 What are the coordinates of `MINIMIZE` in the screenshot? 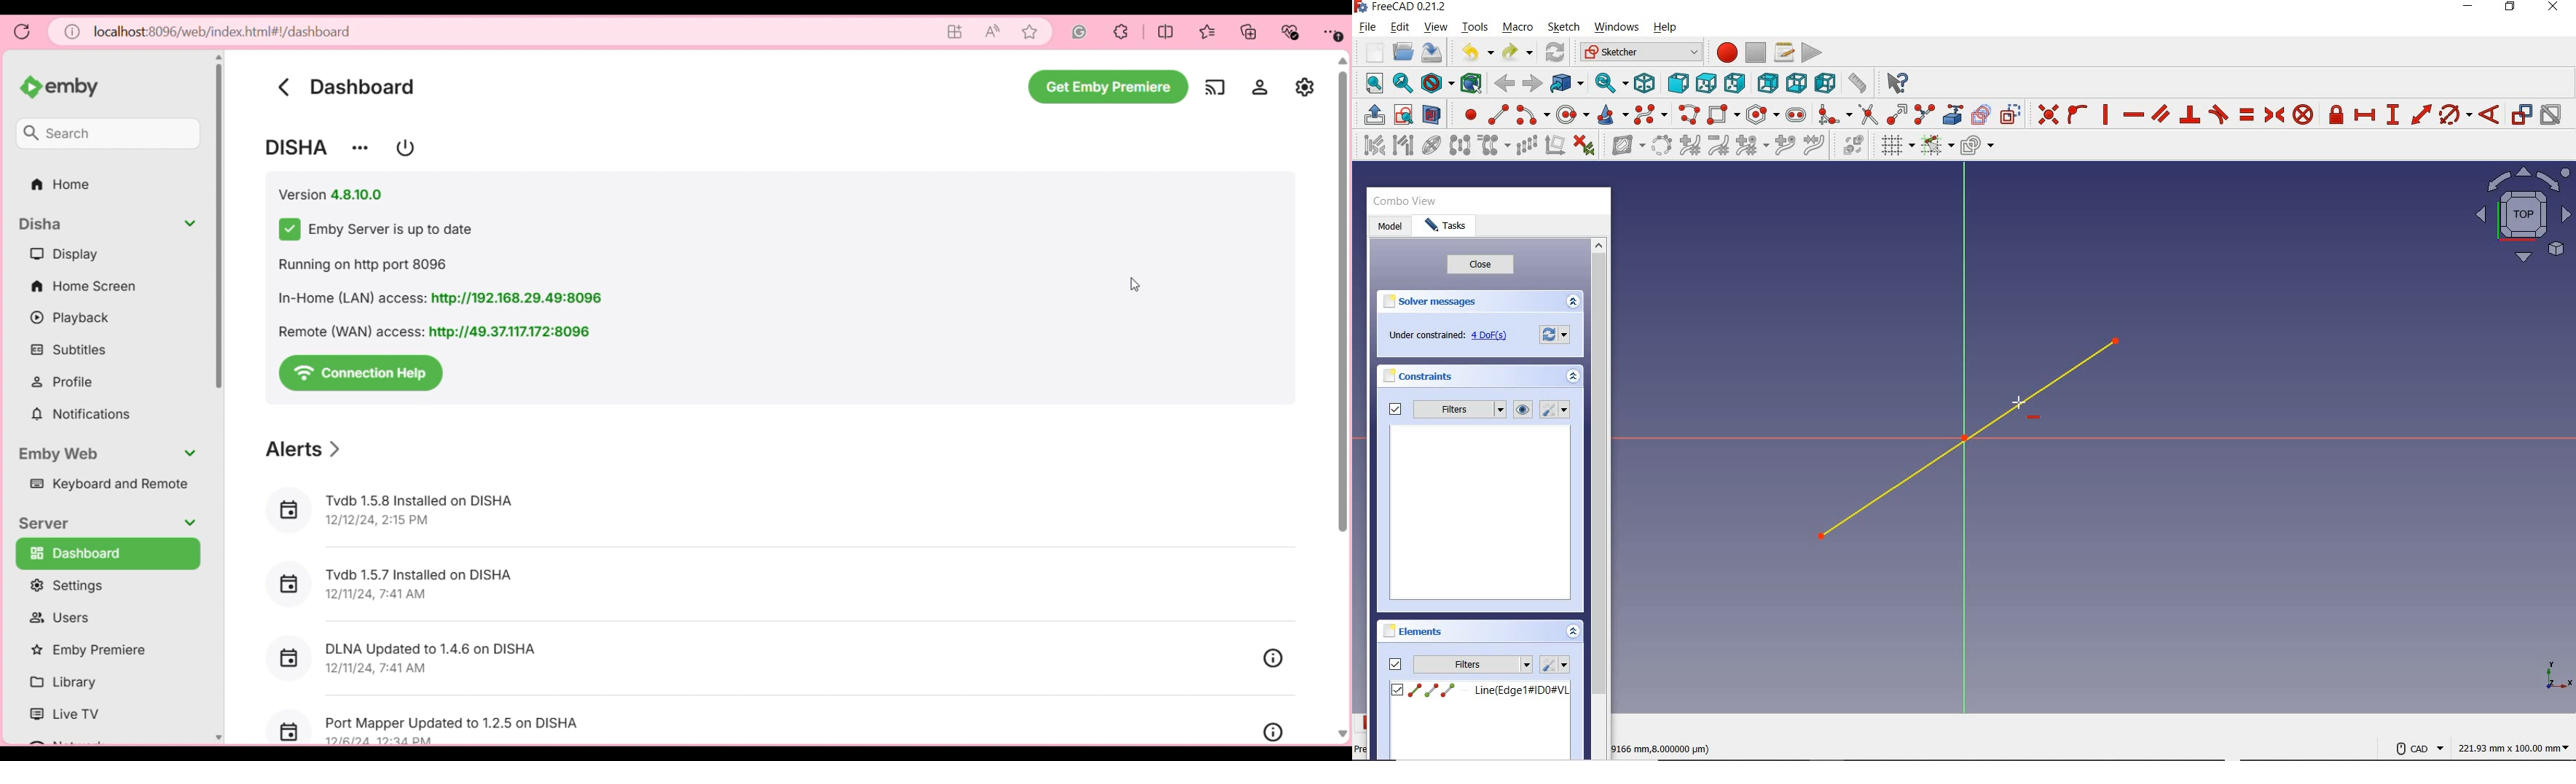 It's located at (2472, 7).